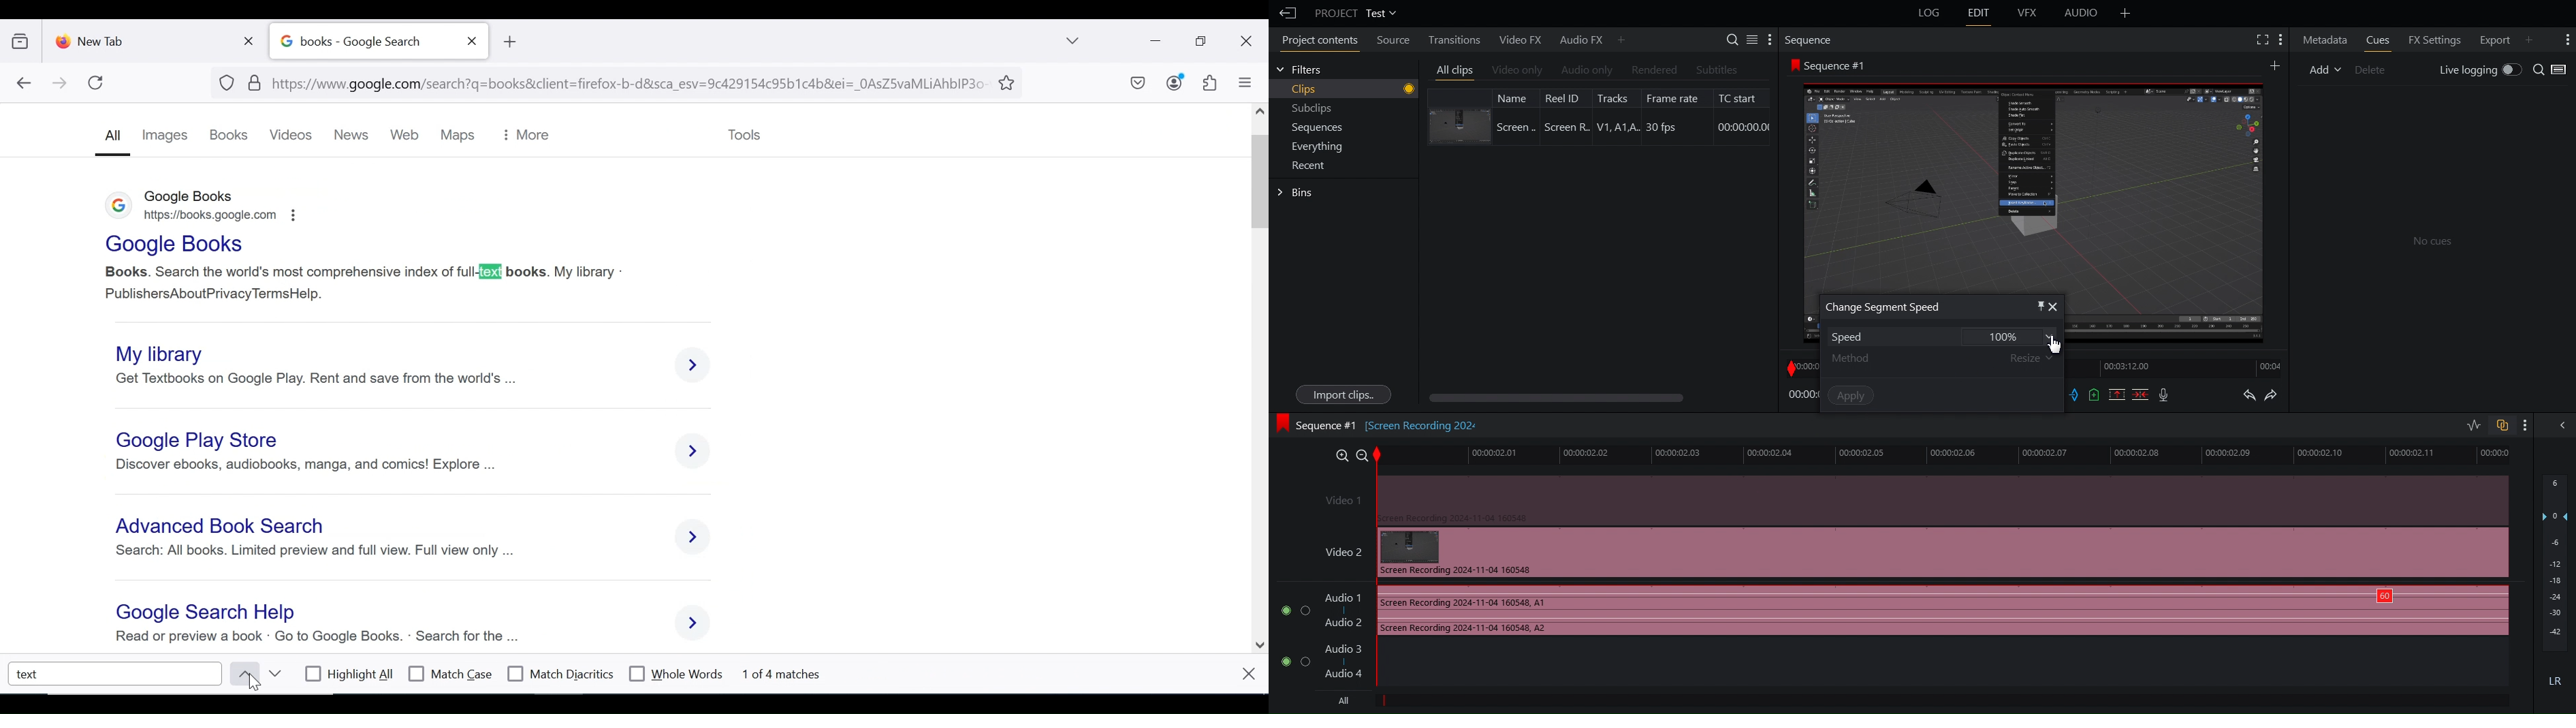  Describe the element at coordinates (1831, 65) in the screenshot. I see `Sequence #1` at that location.